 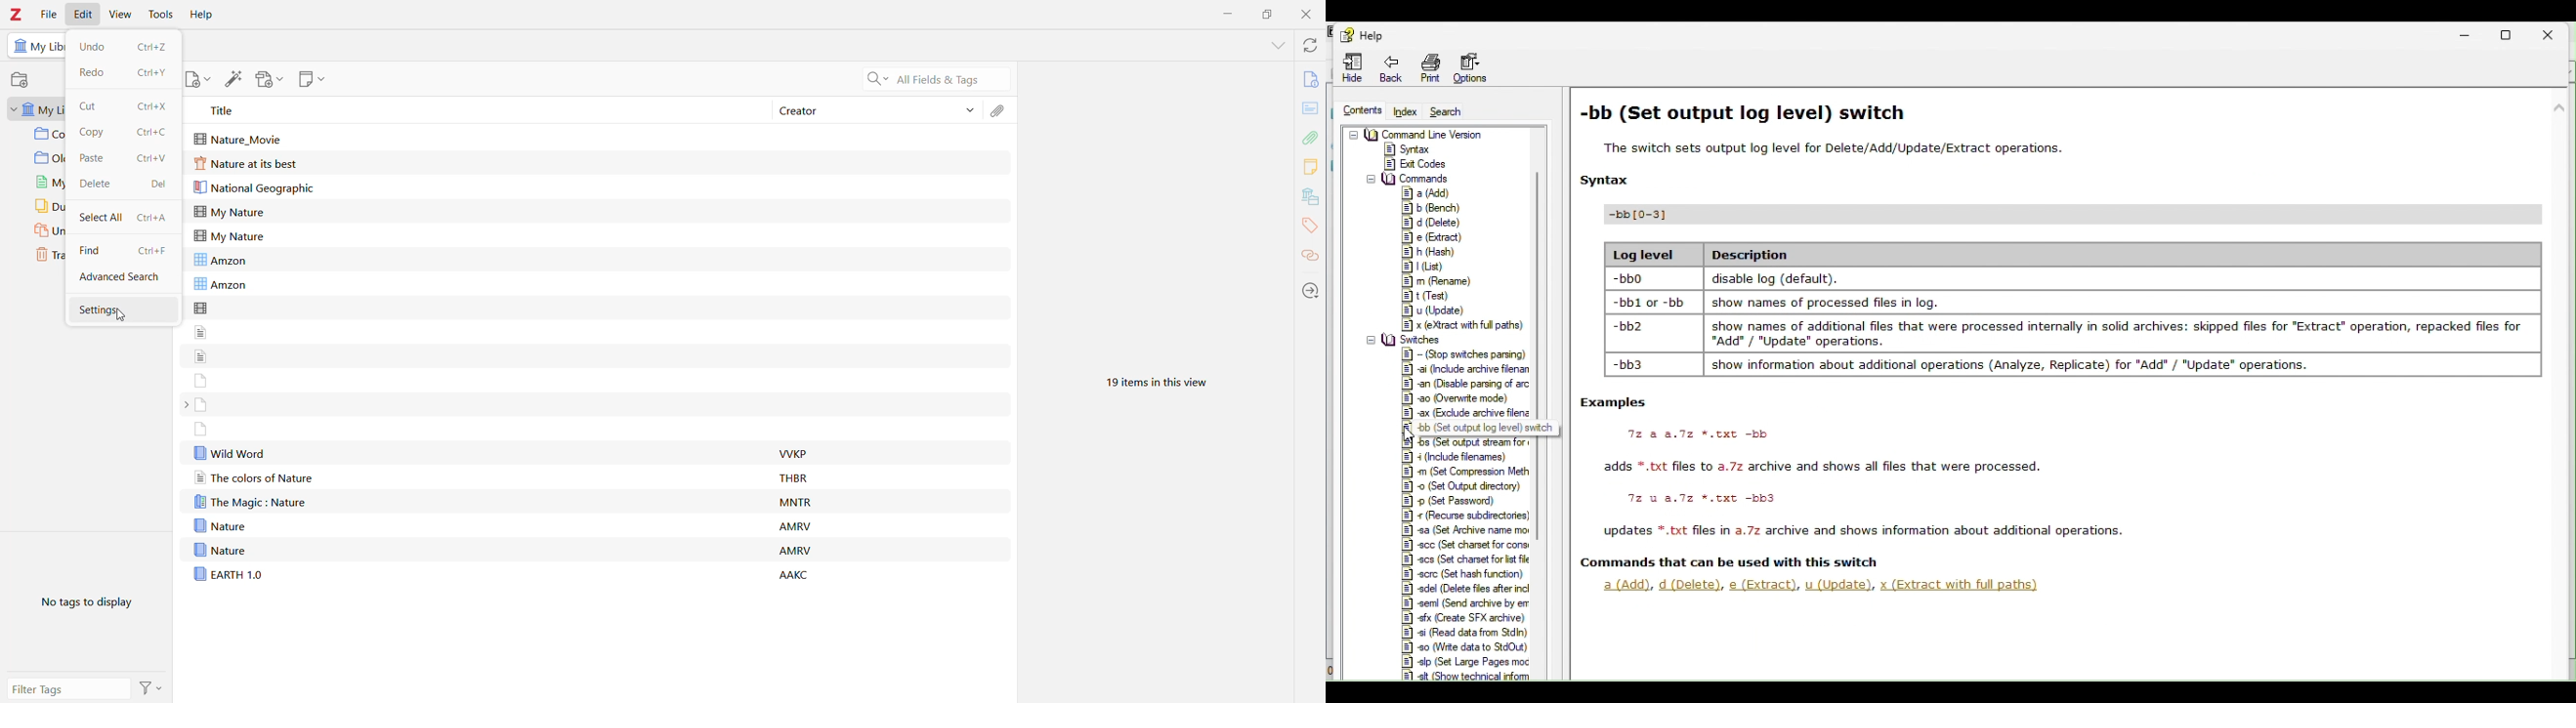 What do you see at coordinates (19, 46) in the screenshot?
I see `icon` at bounding box center [19, 46].